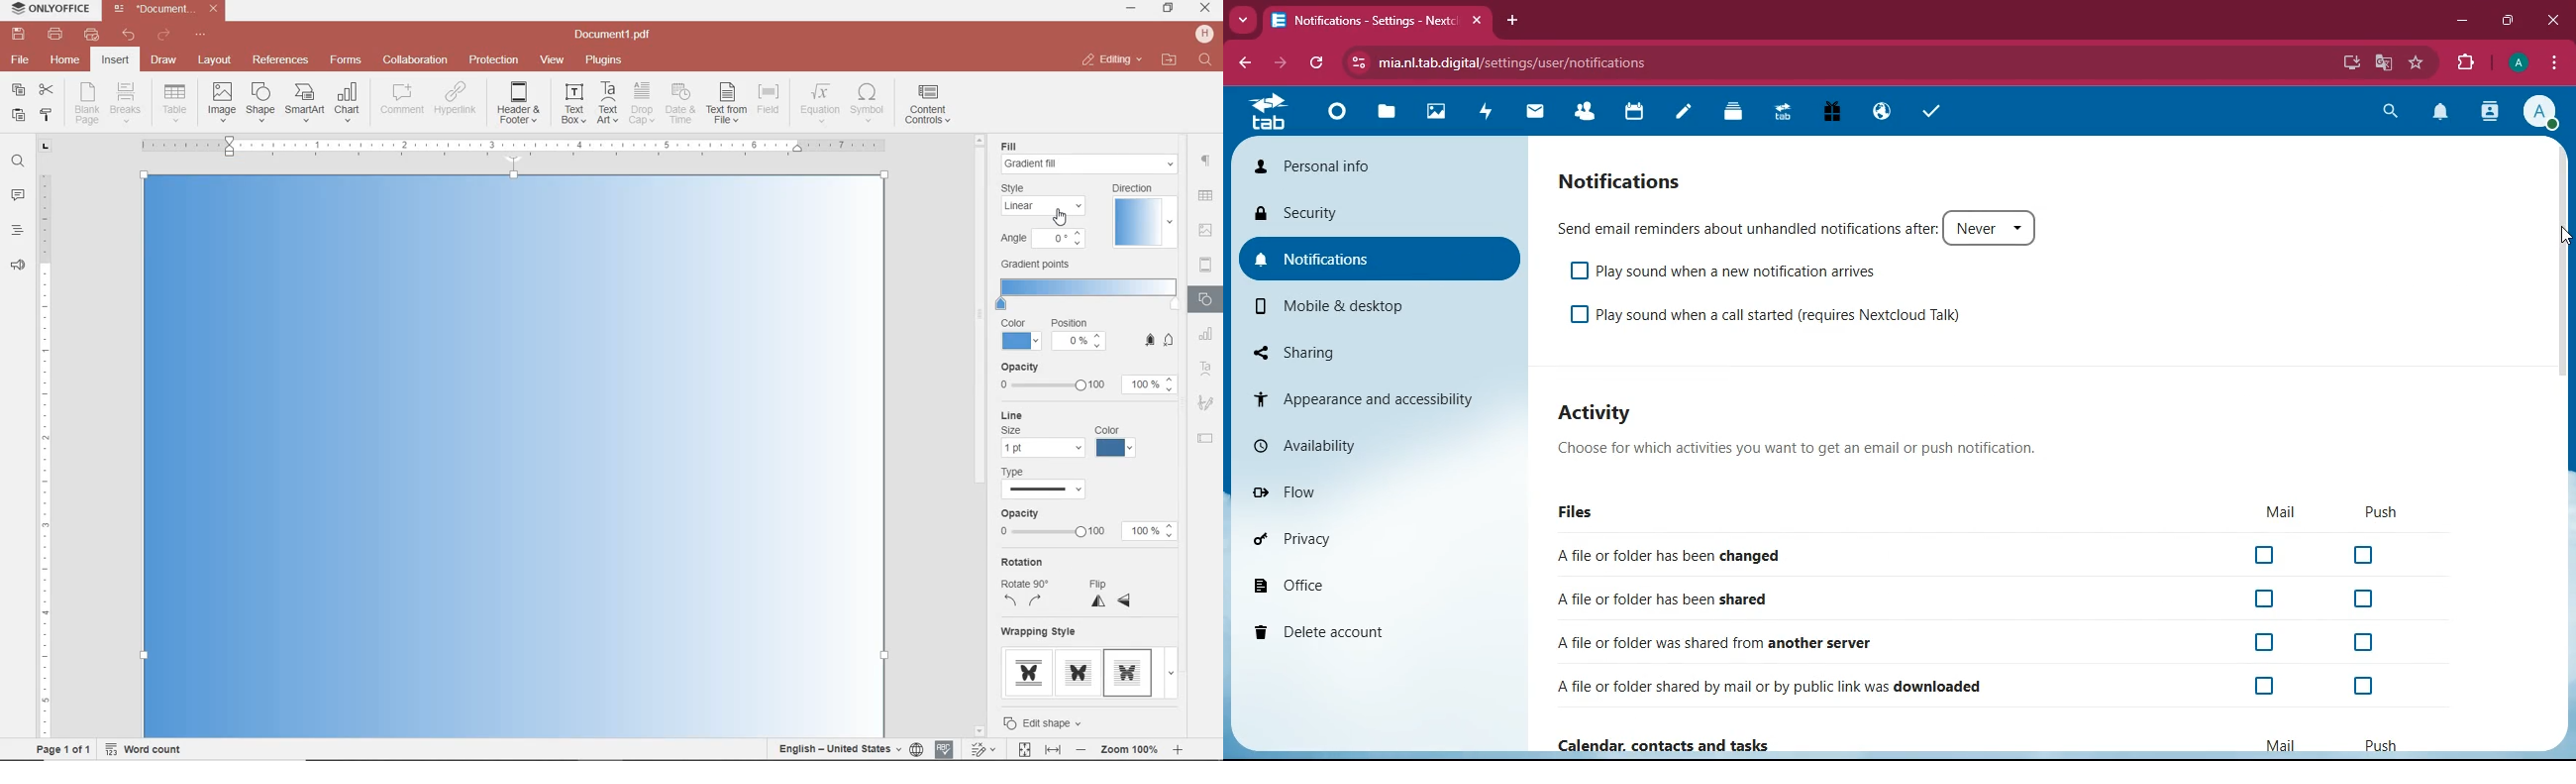 This screenshot has width=2576, height=784. What do you see at coordinates (1638, 113) in the screenshot?
I see `calendar` at bounding box center [1638, 113].